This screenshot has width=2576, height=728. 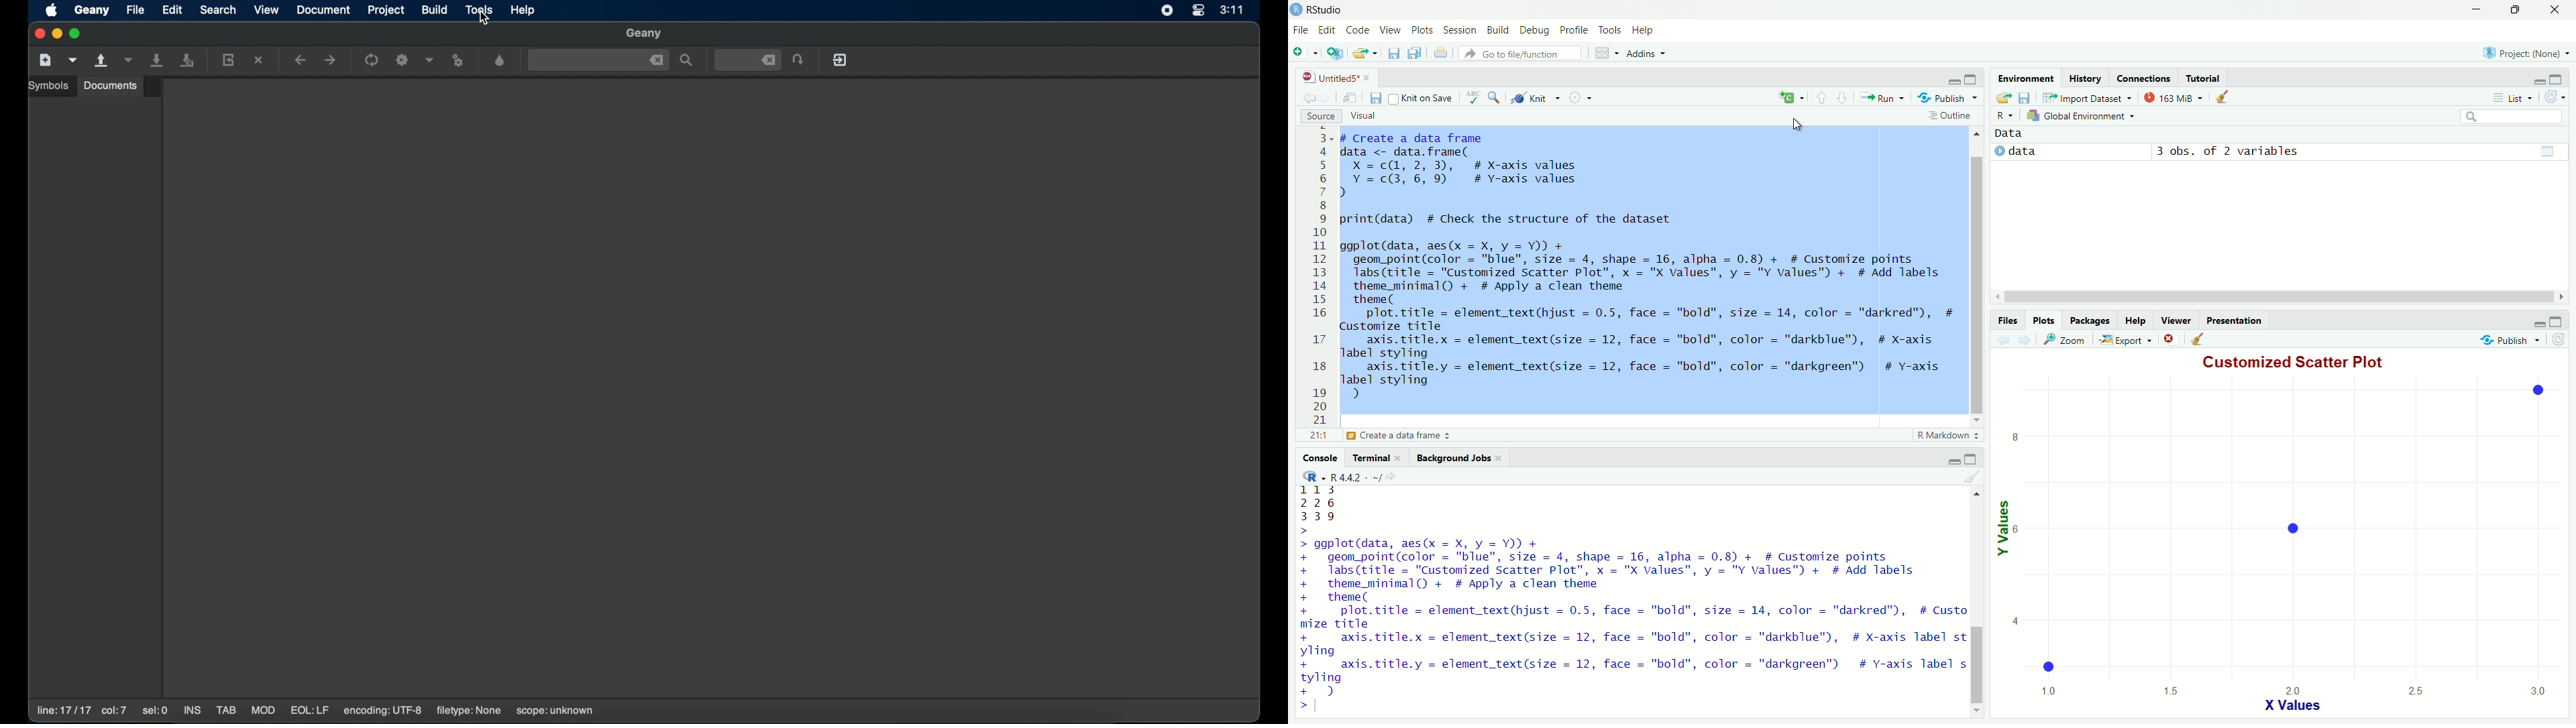 I want to click on Maximize, so click(x=2556, y=79).